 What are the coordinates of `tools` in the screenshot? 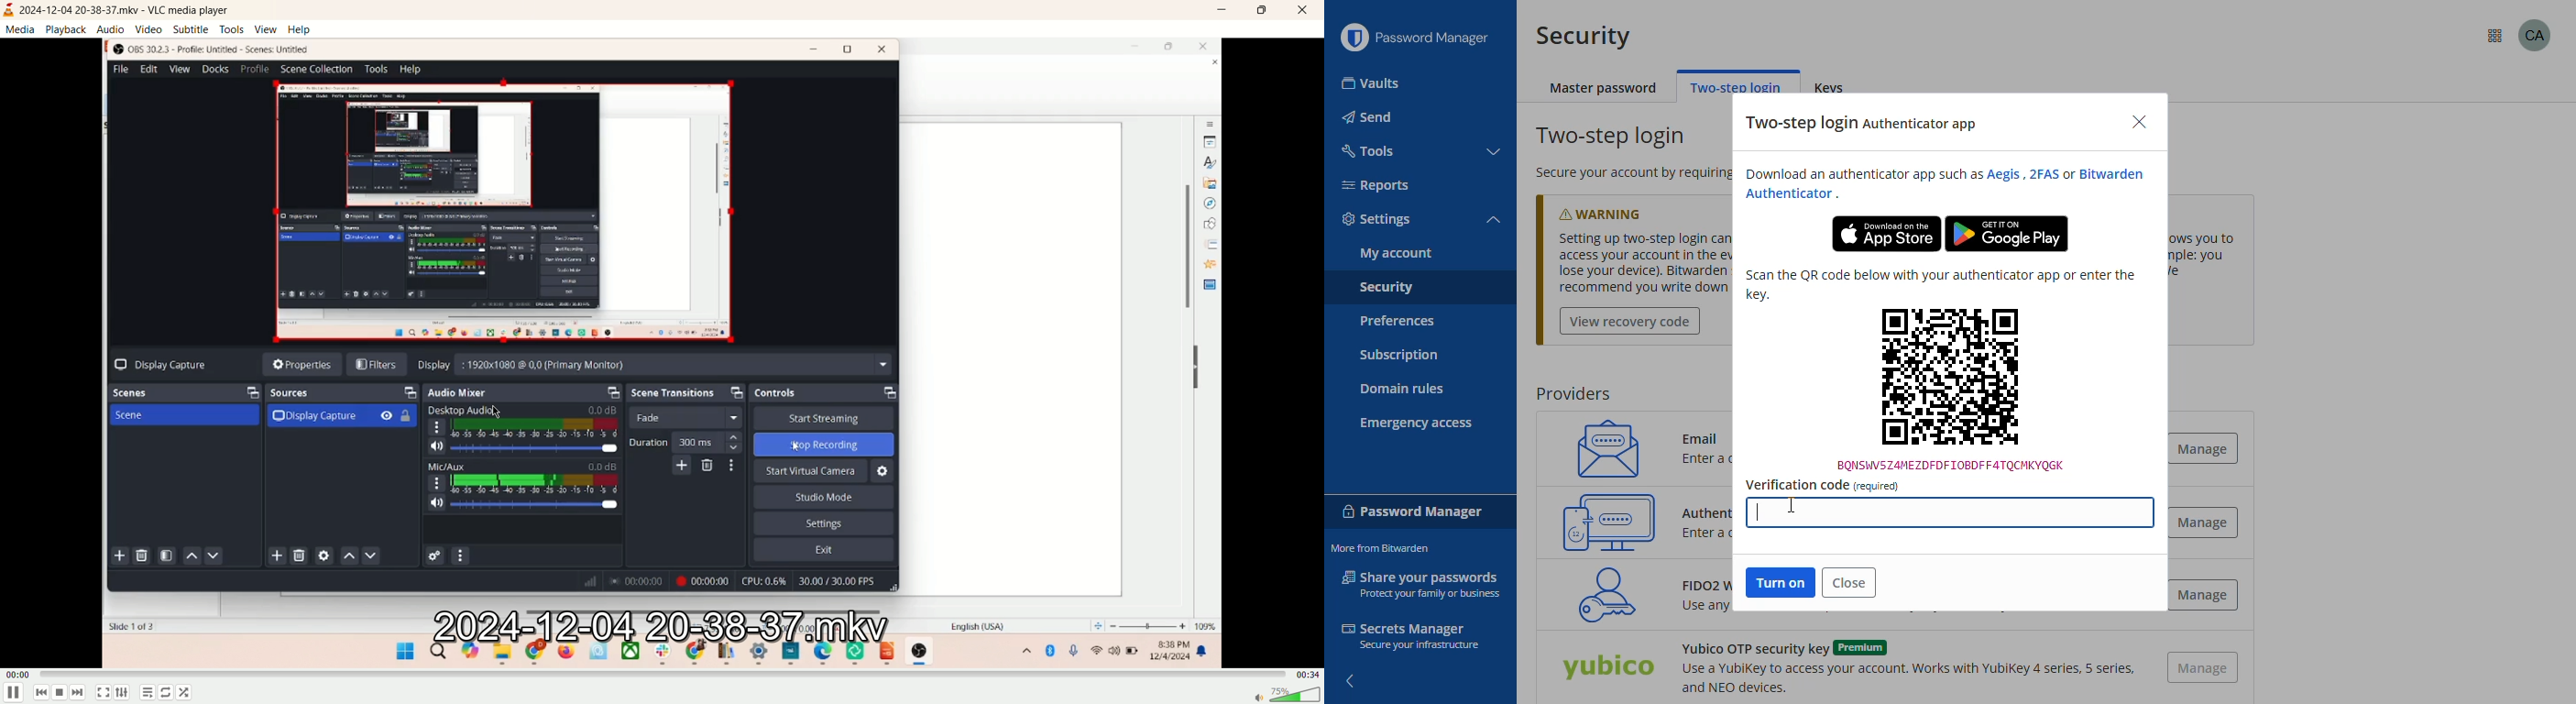 It's located at (230, 29).